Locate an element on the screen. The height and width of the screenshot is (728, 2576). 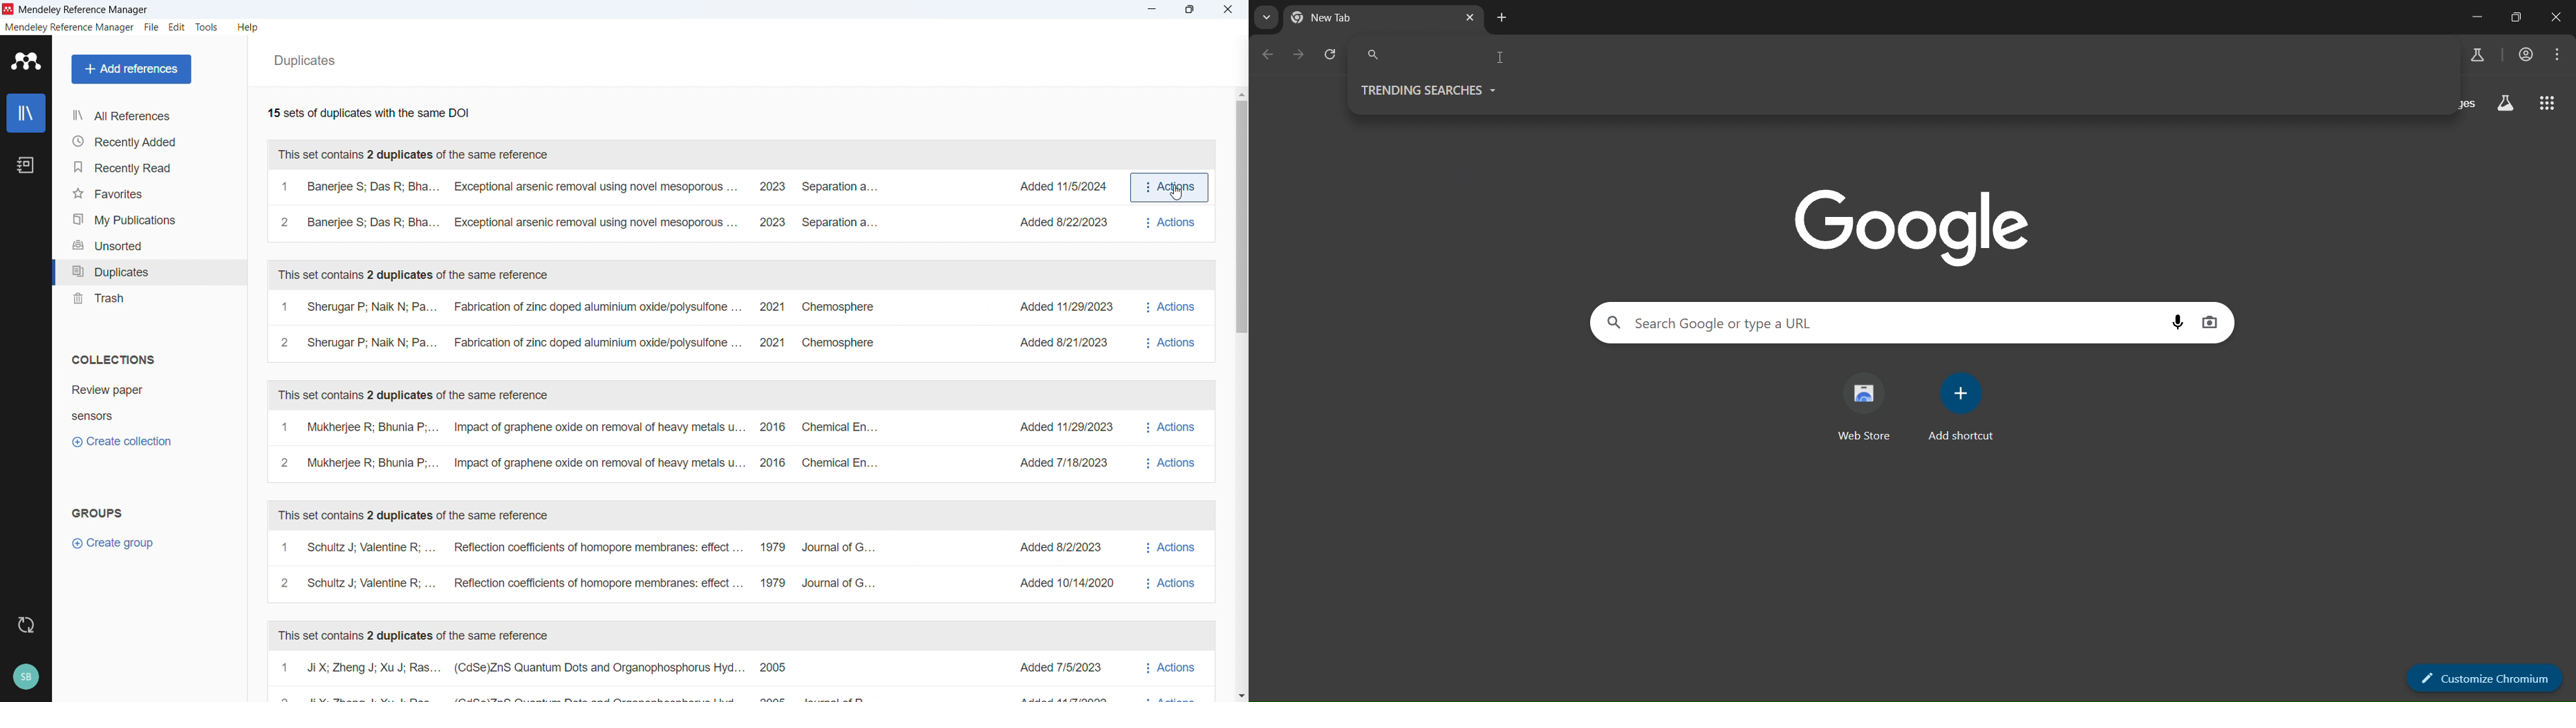
Scroll down is located at coordinates (1241, 696).